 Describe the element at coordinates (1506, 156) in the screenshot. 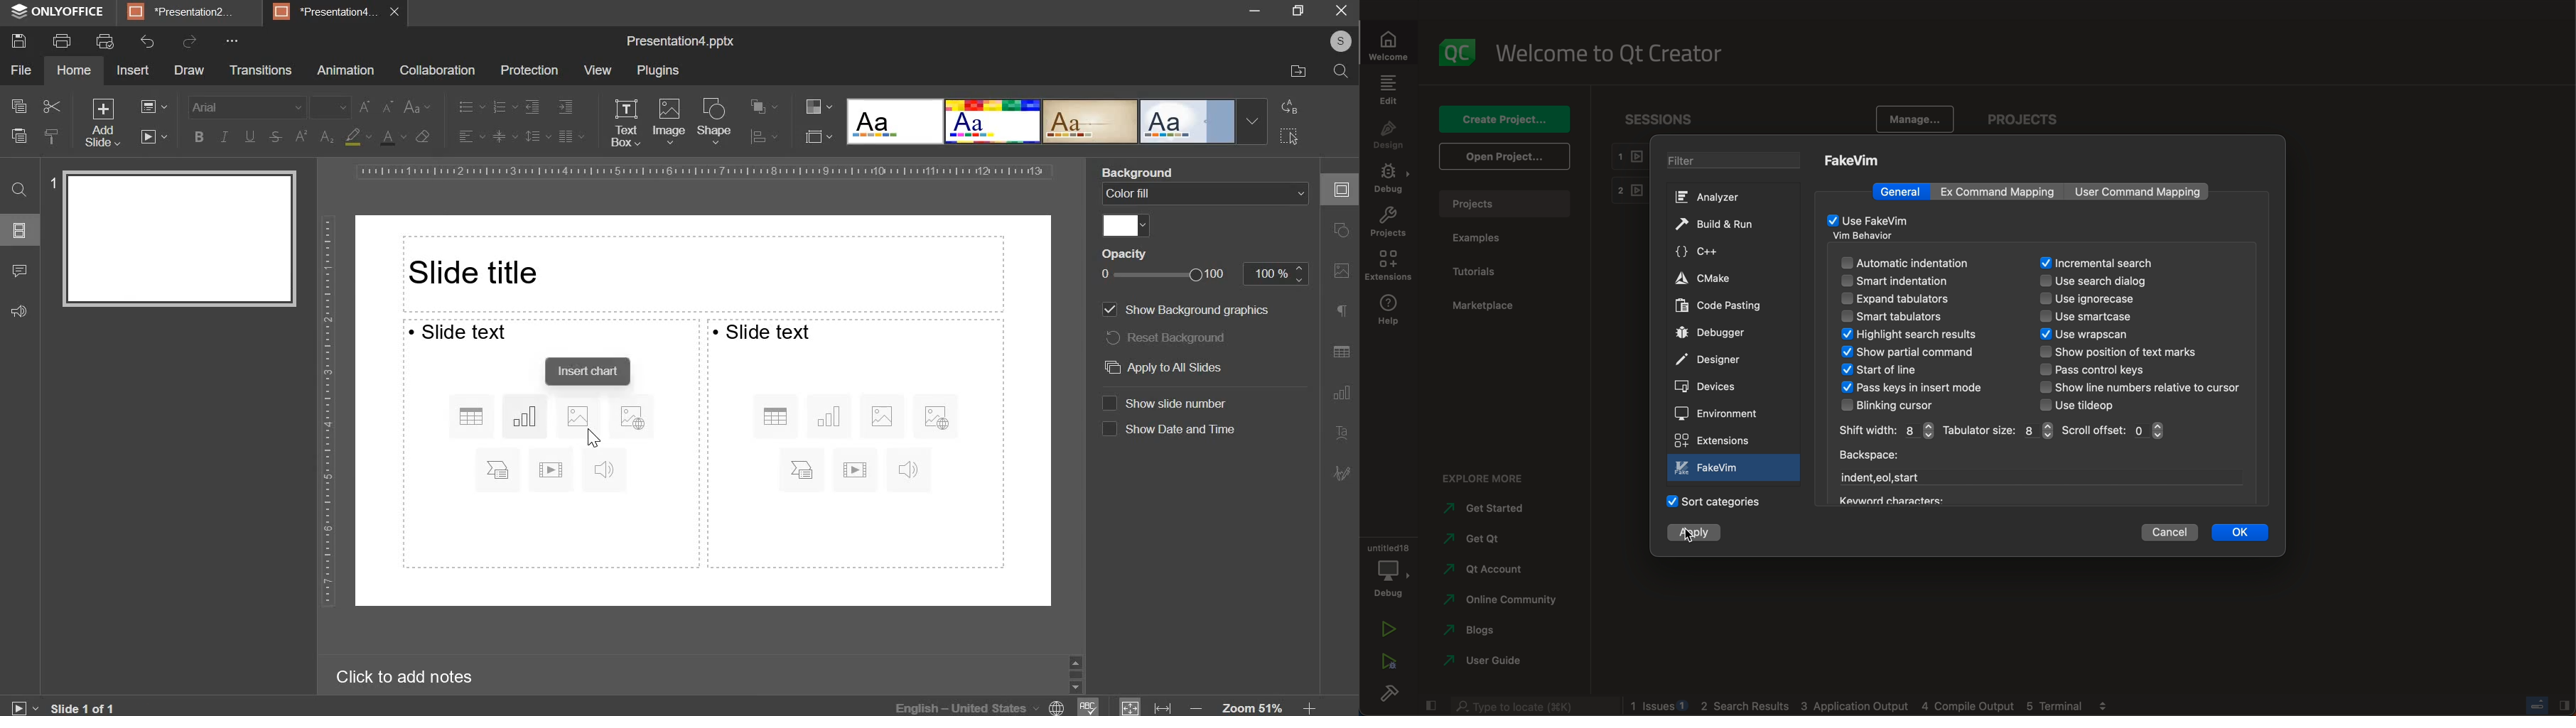

I see `open` at that location.